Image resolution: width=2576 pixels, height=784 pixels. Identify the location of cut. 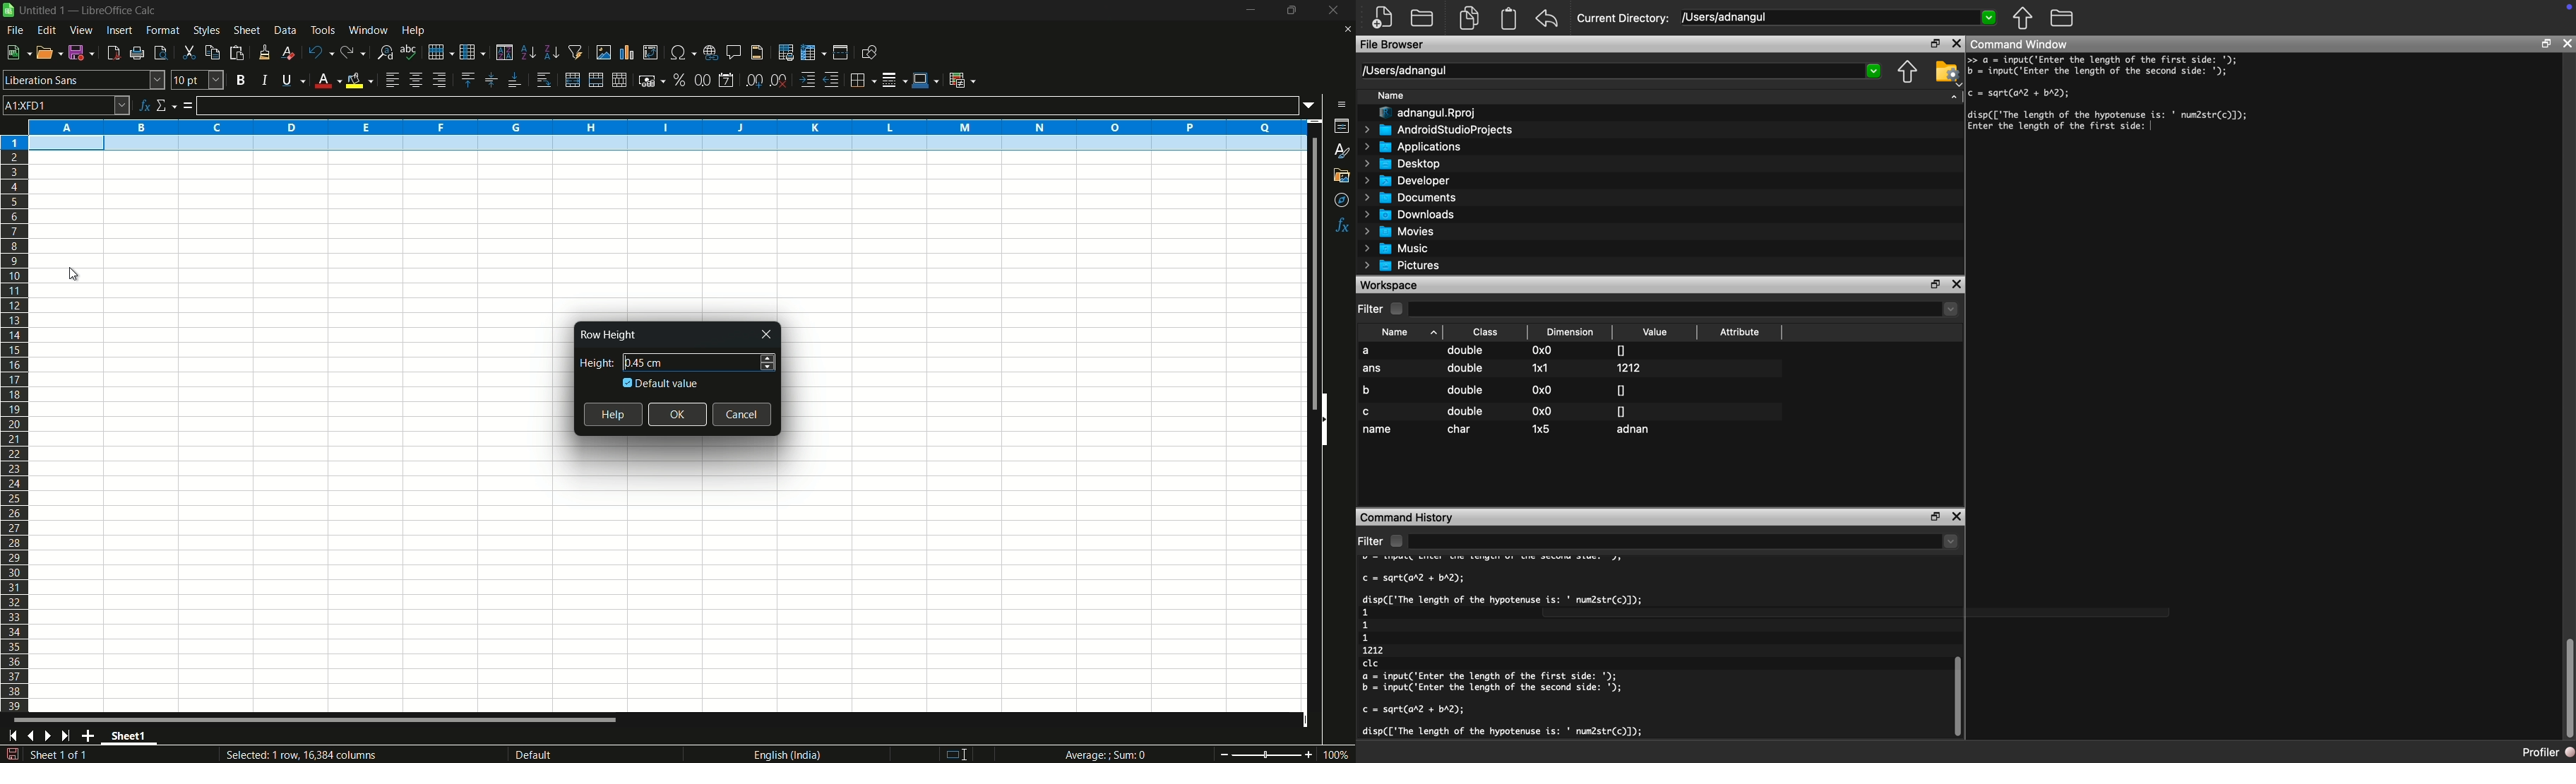
(189, 52).